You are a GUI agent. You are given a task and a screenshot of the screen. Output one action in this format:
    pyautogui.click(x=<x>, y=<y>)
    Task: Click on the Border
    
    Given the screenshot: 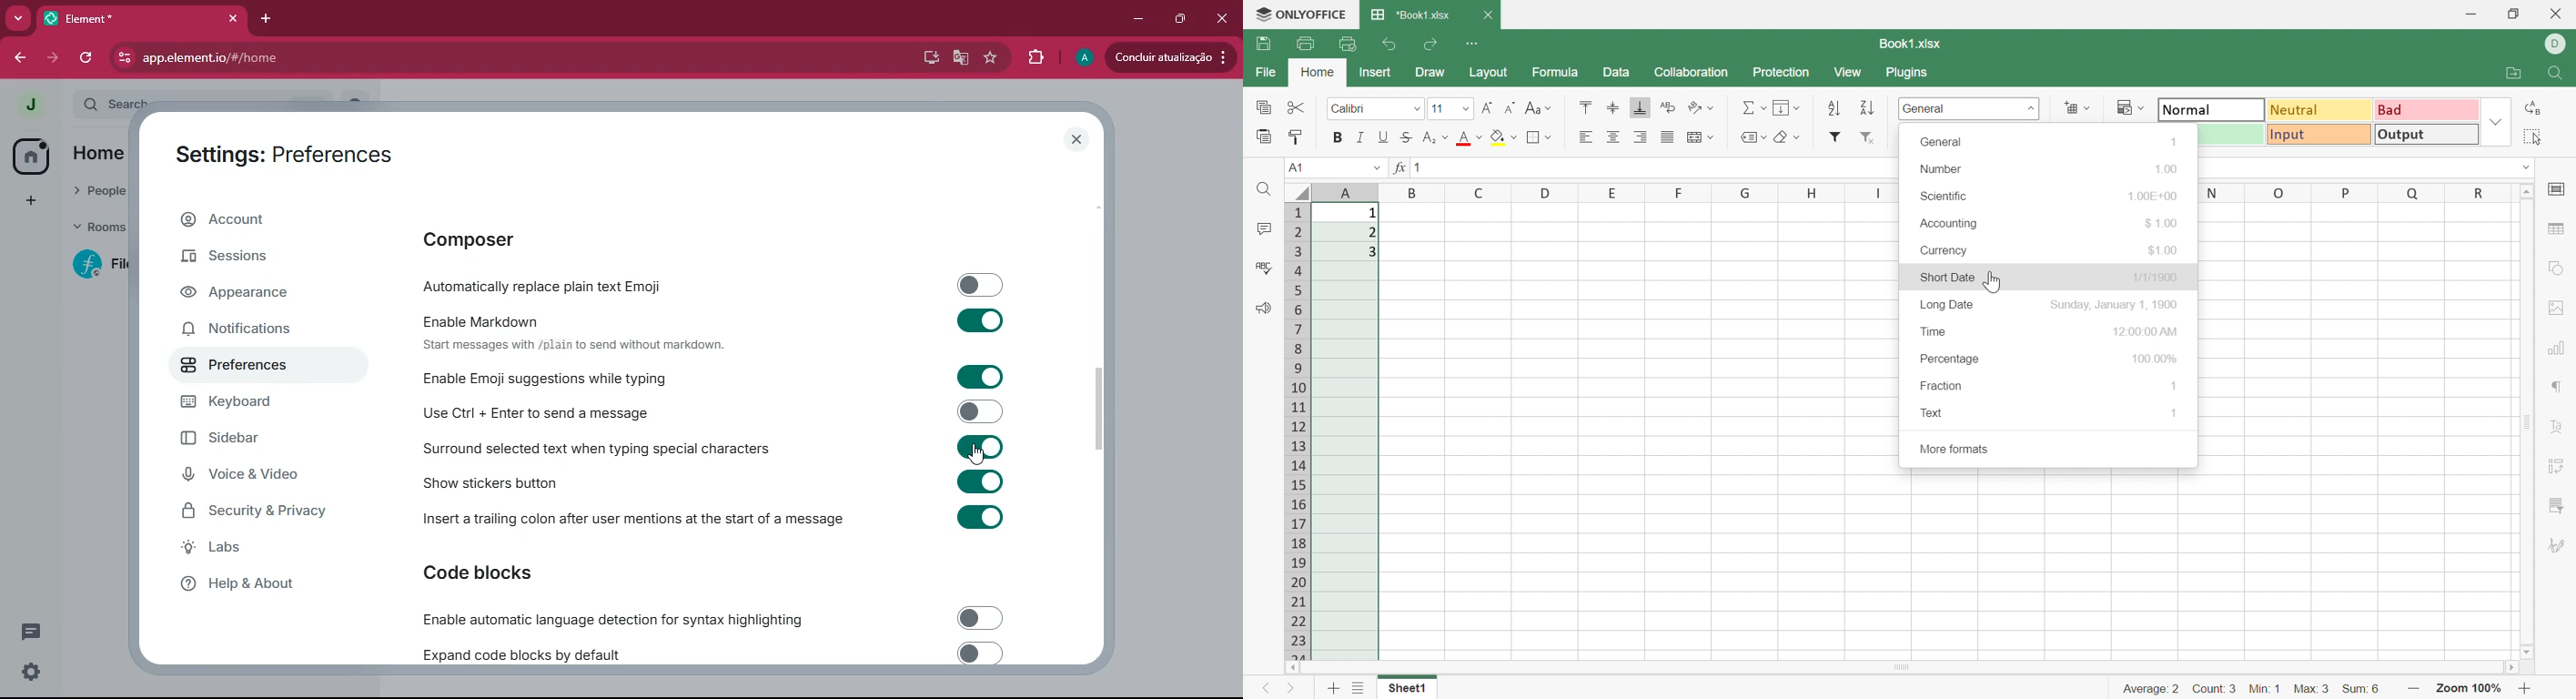 What is the action you would take?
    pyautogui.click(x=1542, y=136)
    